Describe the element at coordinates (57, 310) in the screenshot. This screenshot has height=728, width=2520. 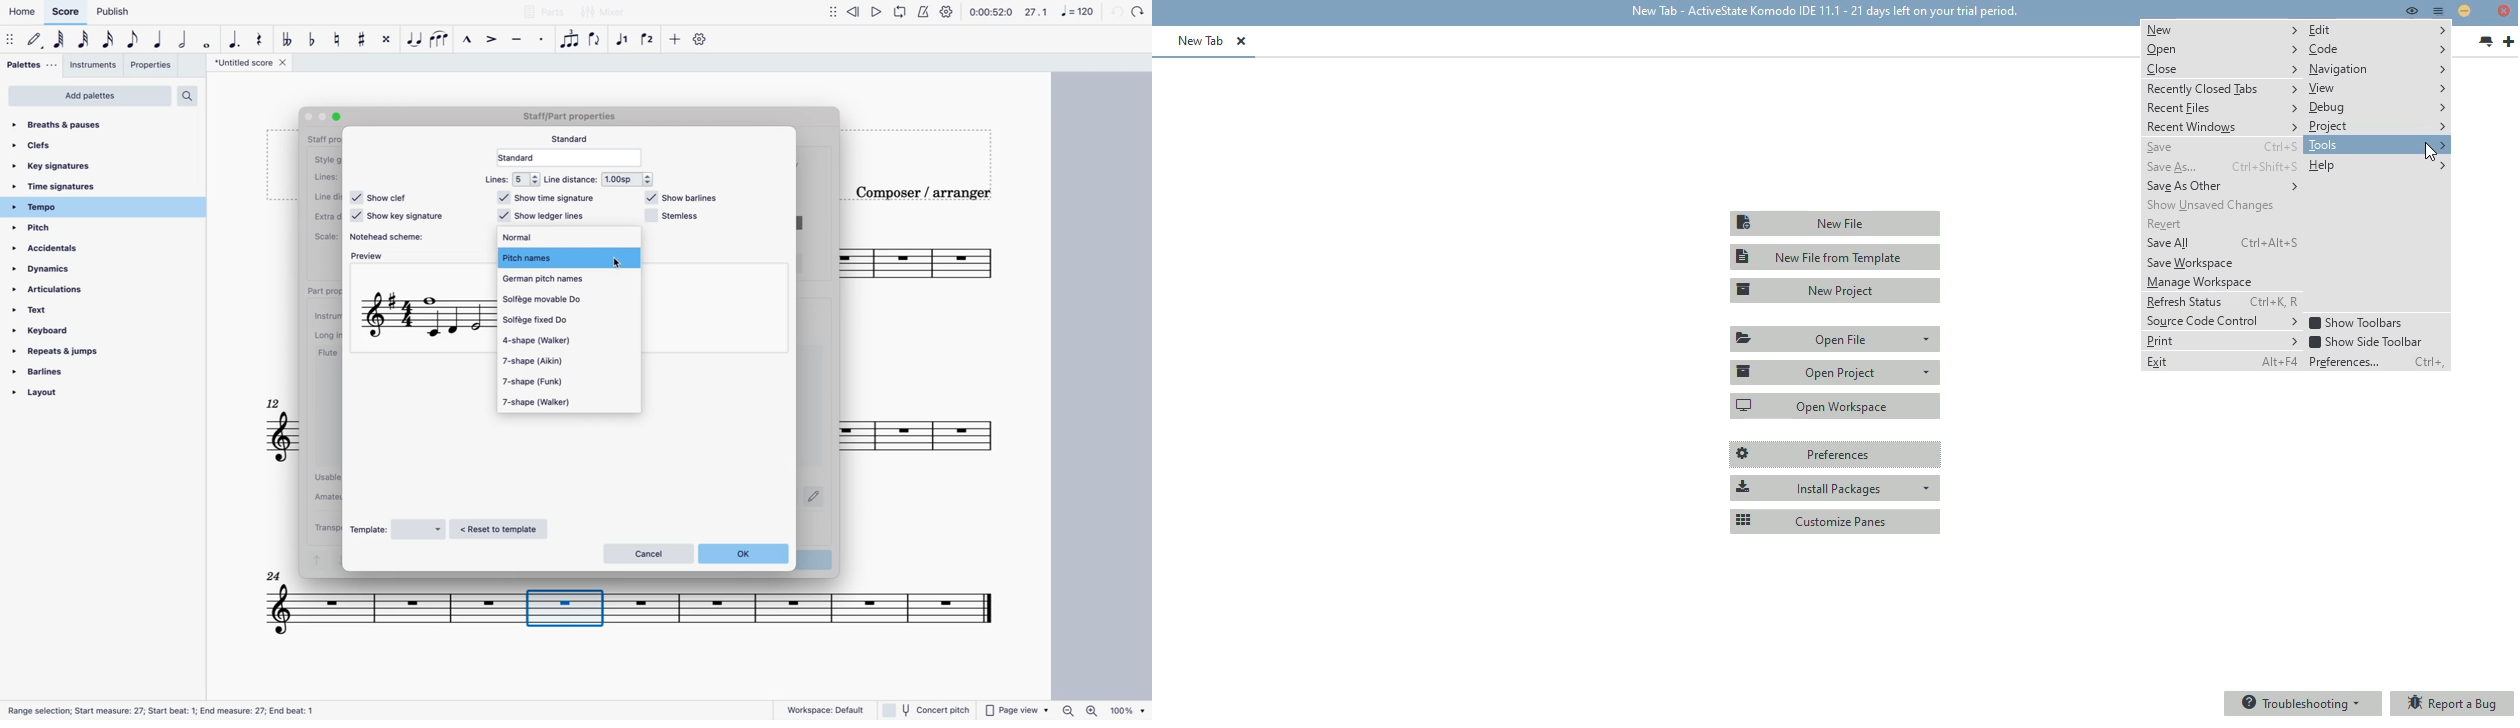
I see `text` at that location.